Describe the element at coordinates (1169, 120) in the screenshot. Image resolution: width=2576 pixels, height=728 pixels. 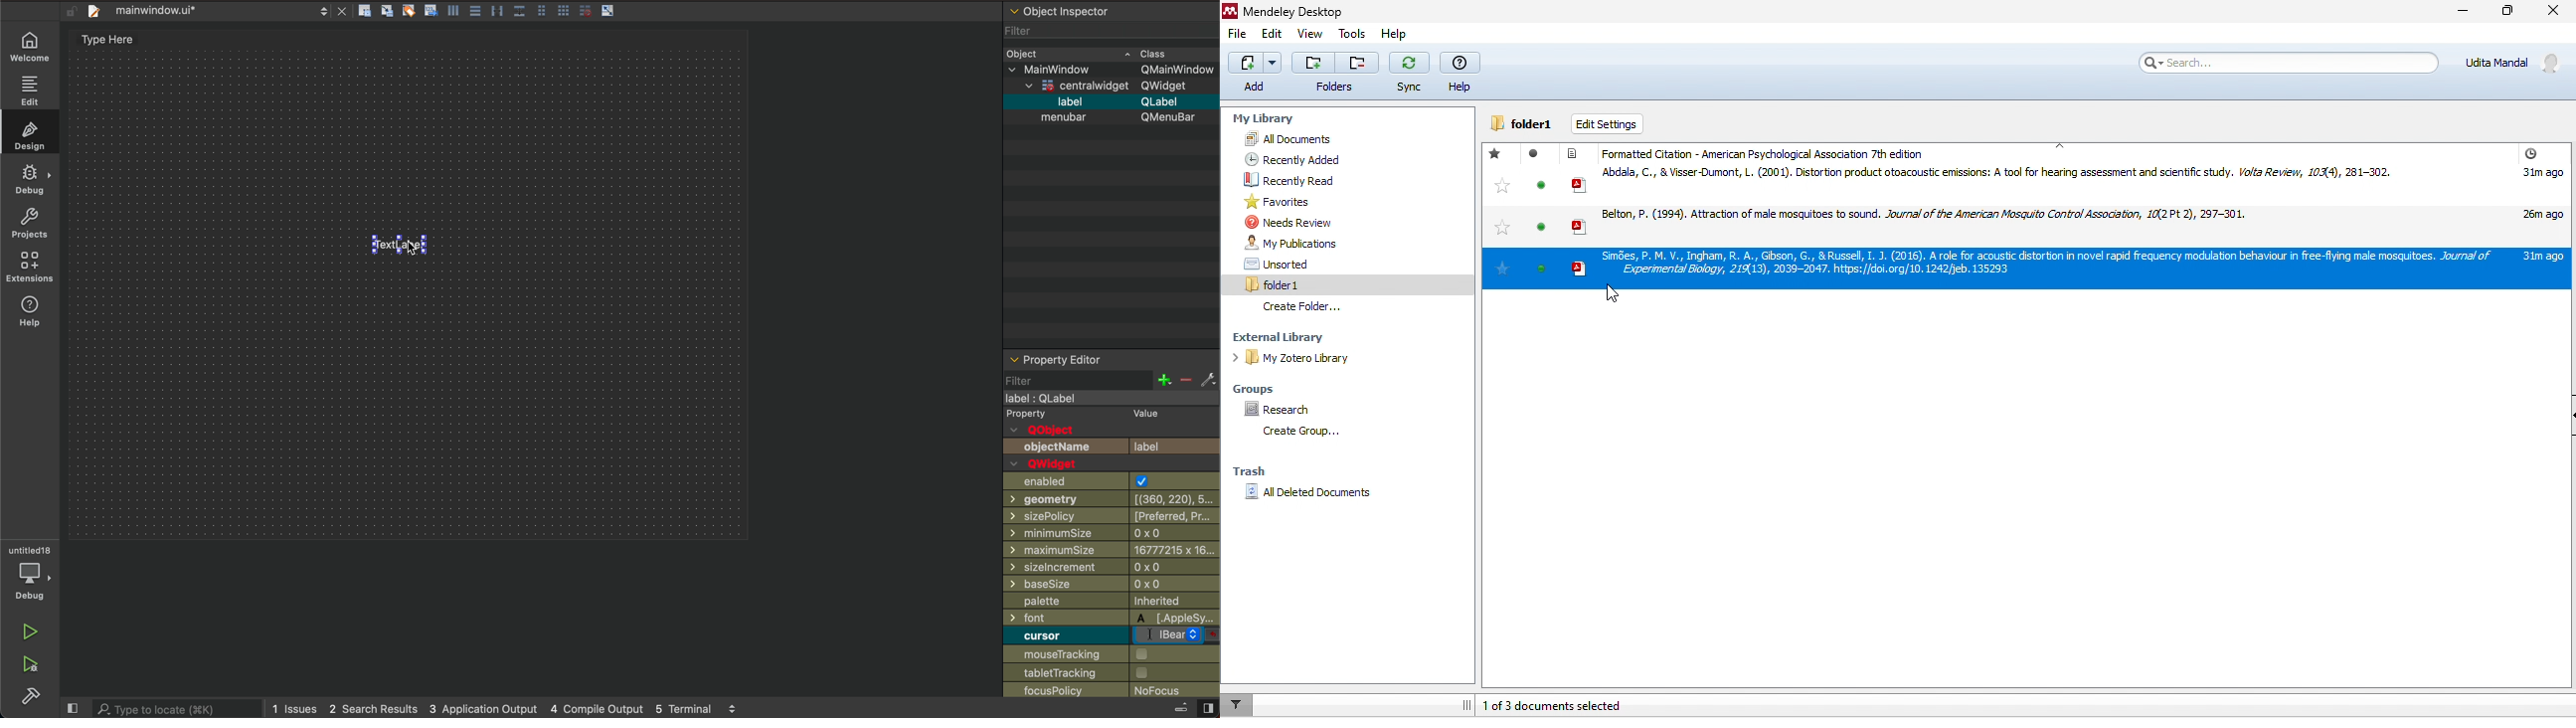
I see `Qmenubar` at that location.